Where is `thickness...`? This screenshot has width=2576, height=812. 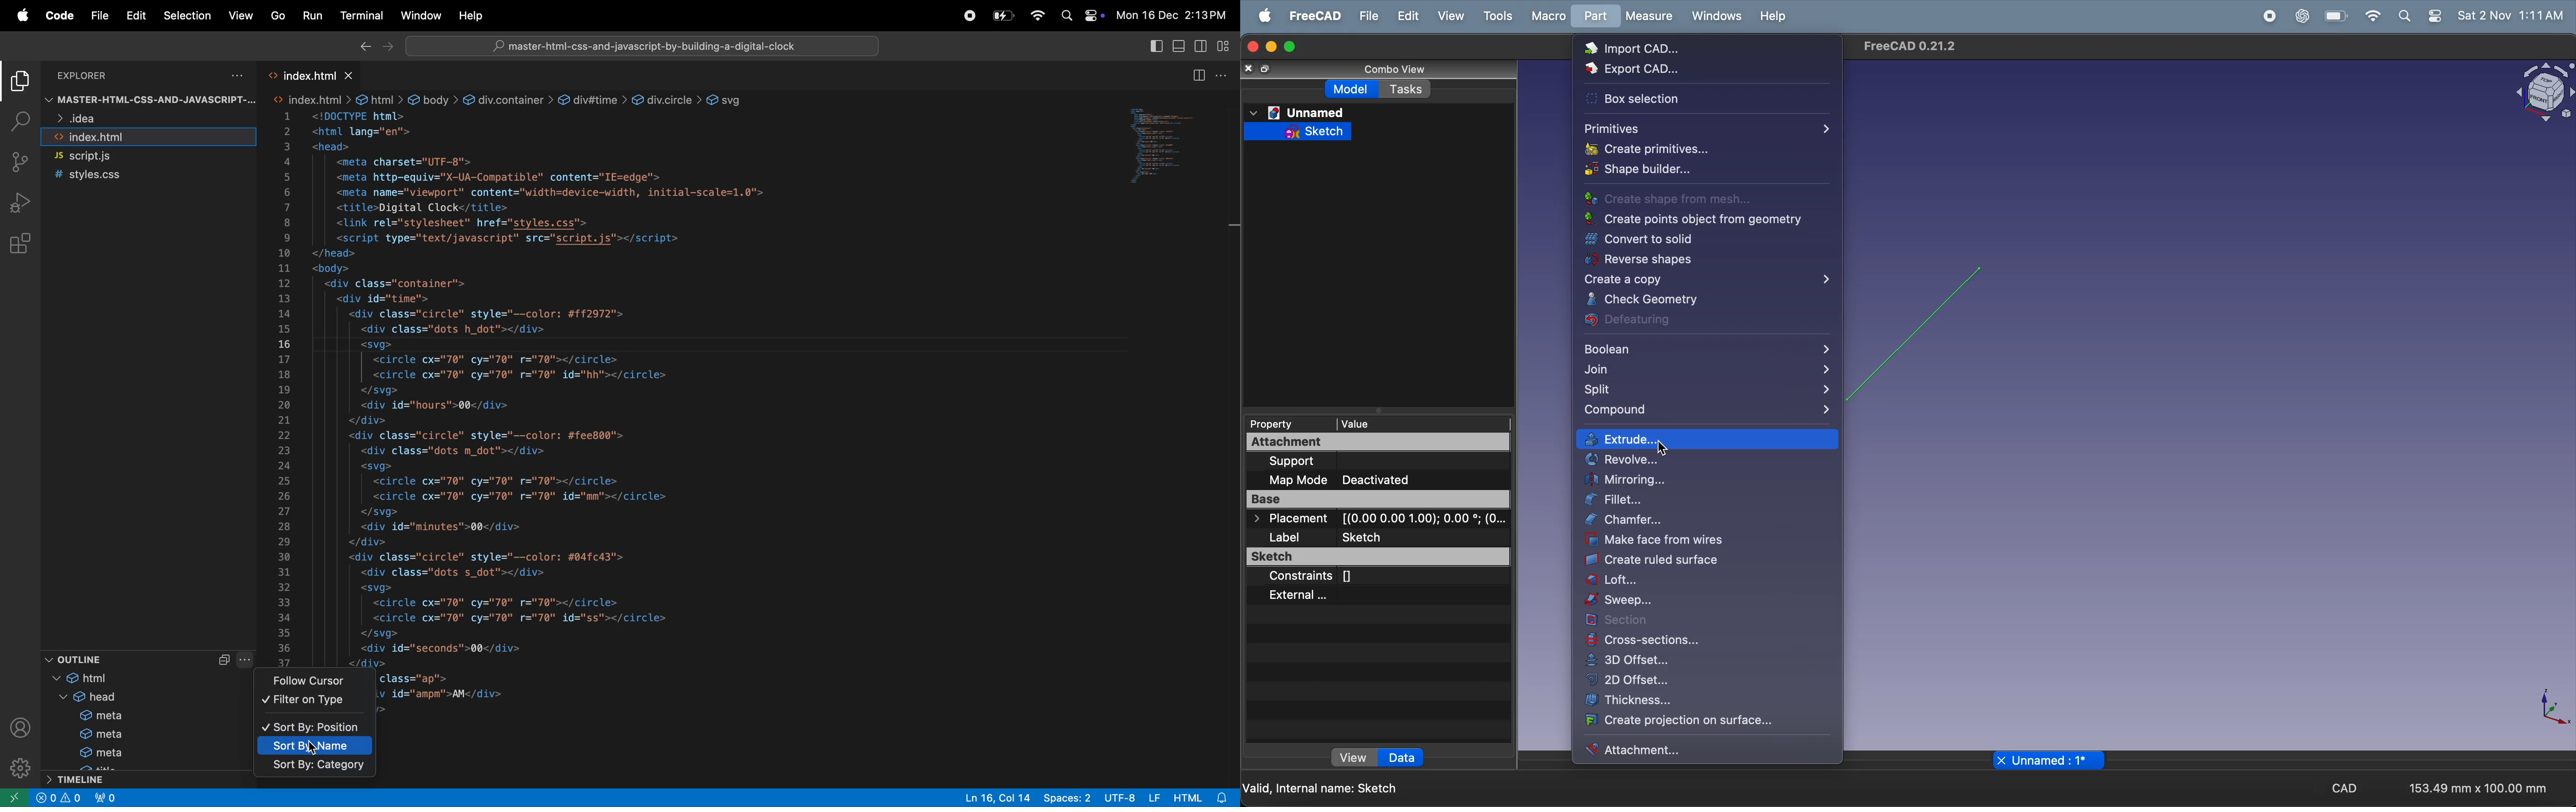 thickness... is located at coordinates (1705, 700).